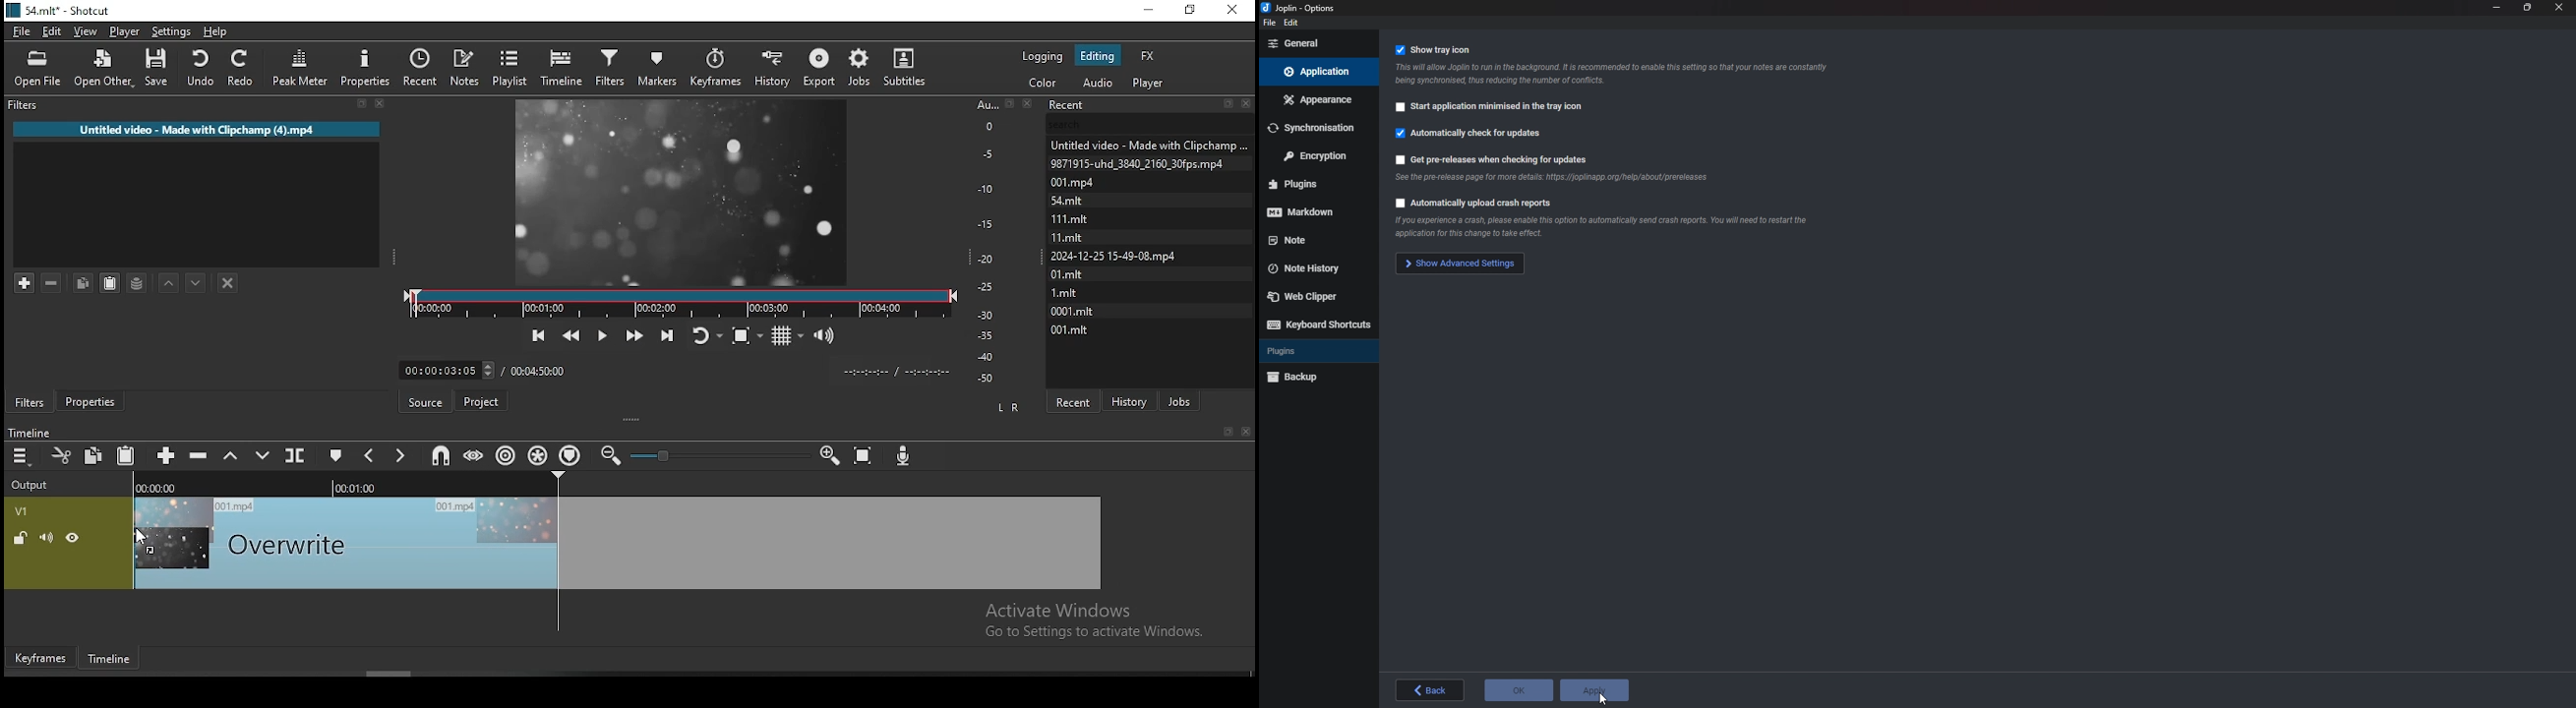 This screenshot has width=2576, height=728. Describe the element at coordinates (1232, 9) in the screenshot. I see `close window` at that location.